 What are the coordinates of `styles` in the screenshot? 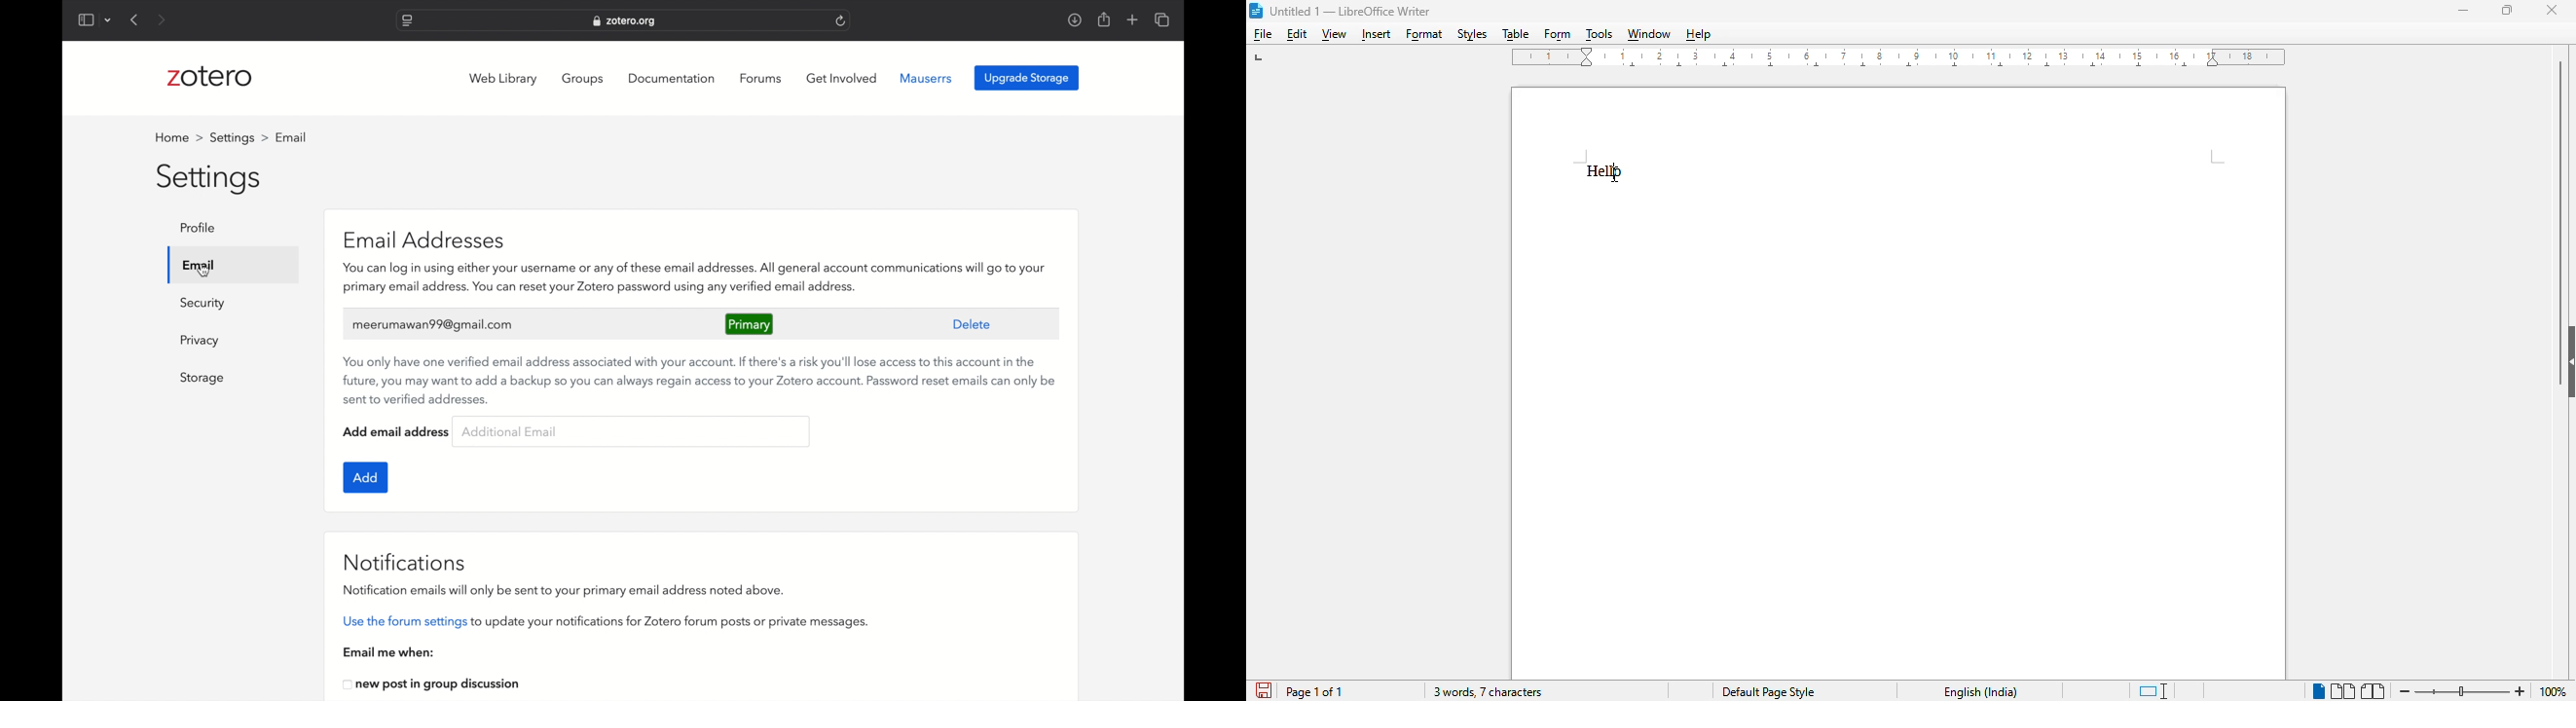 It's located at (1473, 34).